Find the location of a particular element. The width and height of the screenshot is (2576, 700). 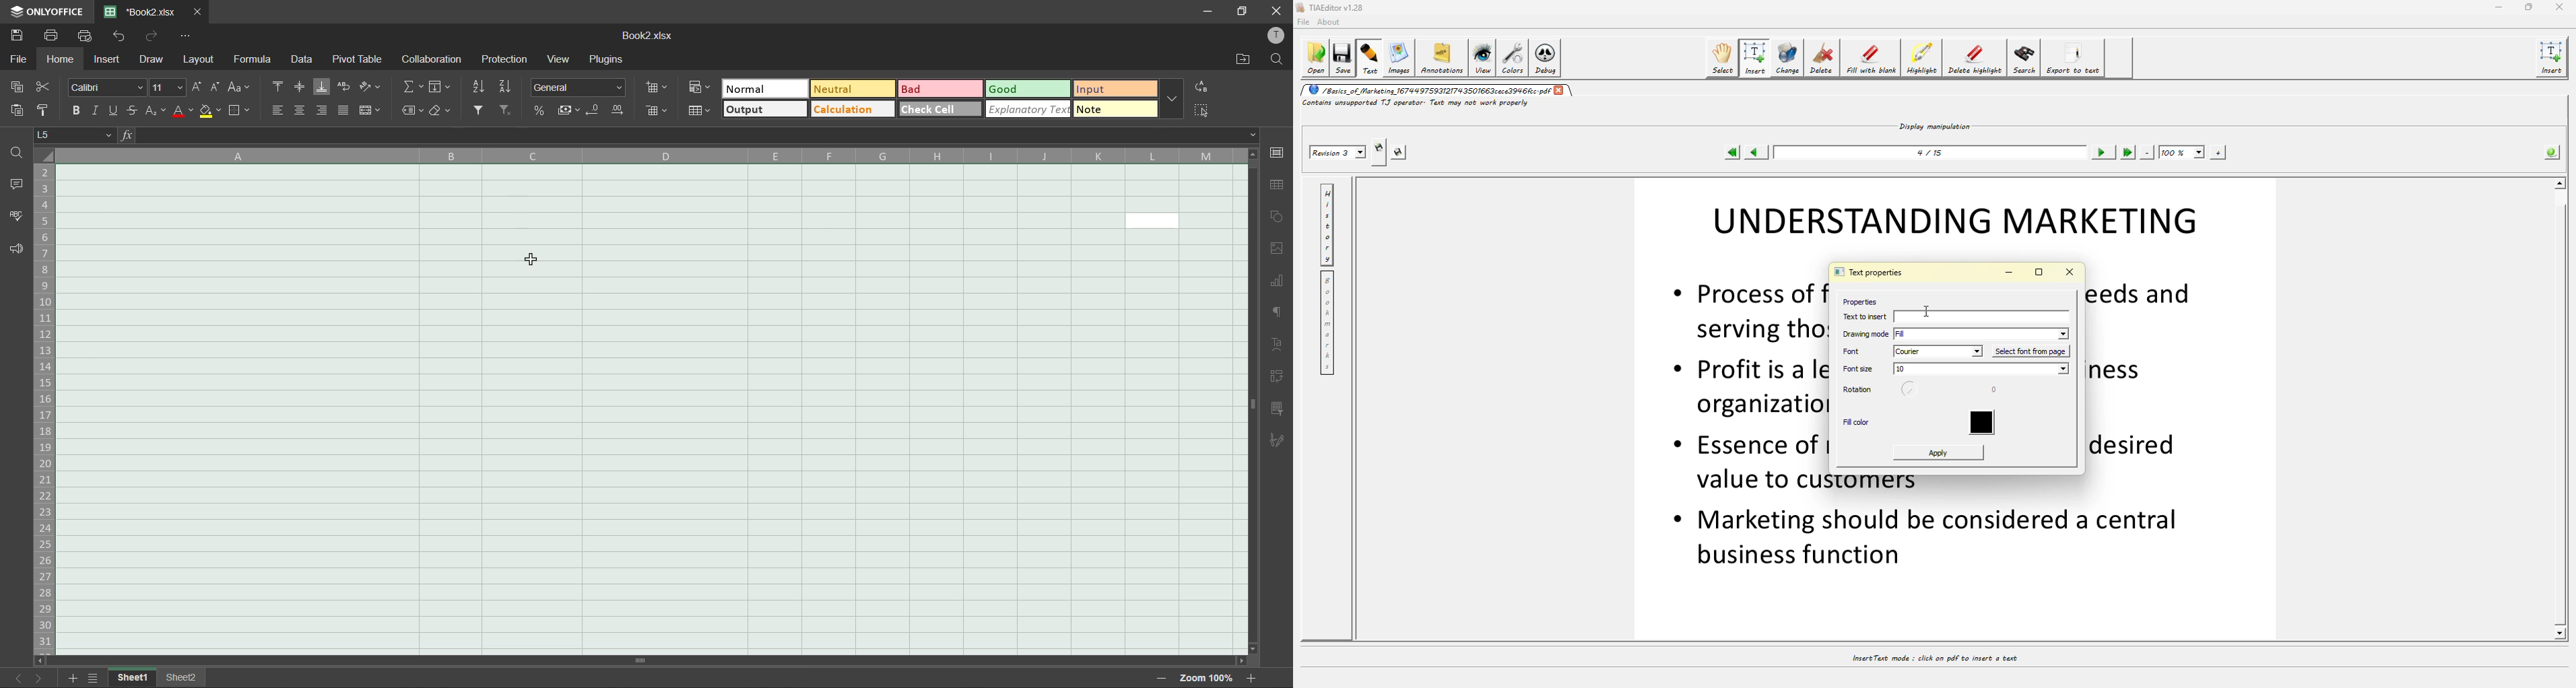

clear filter is located at coordinates (506, 111).